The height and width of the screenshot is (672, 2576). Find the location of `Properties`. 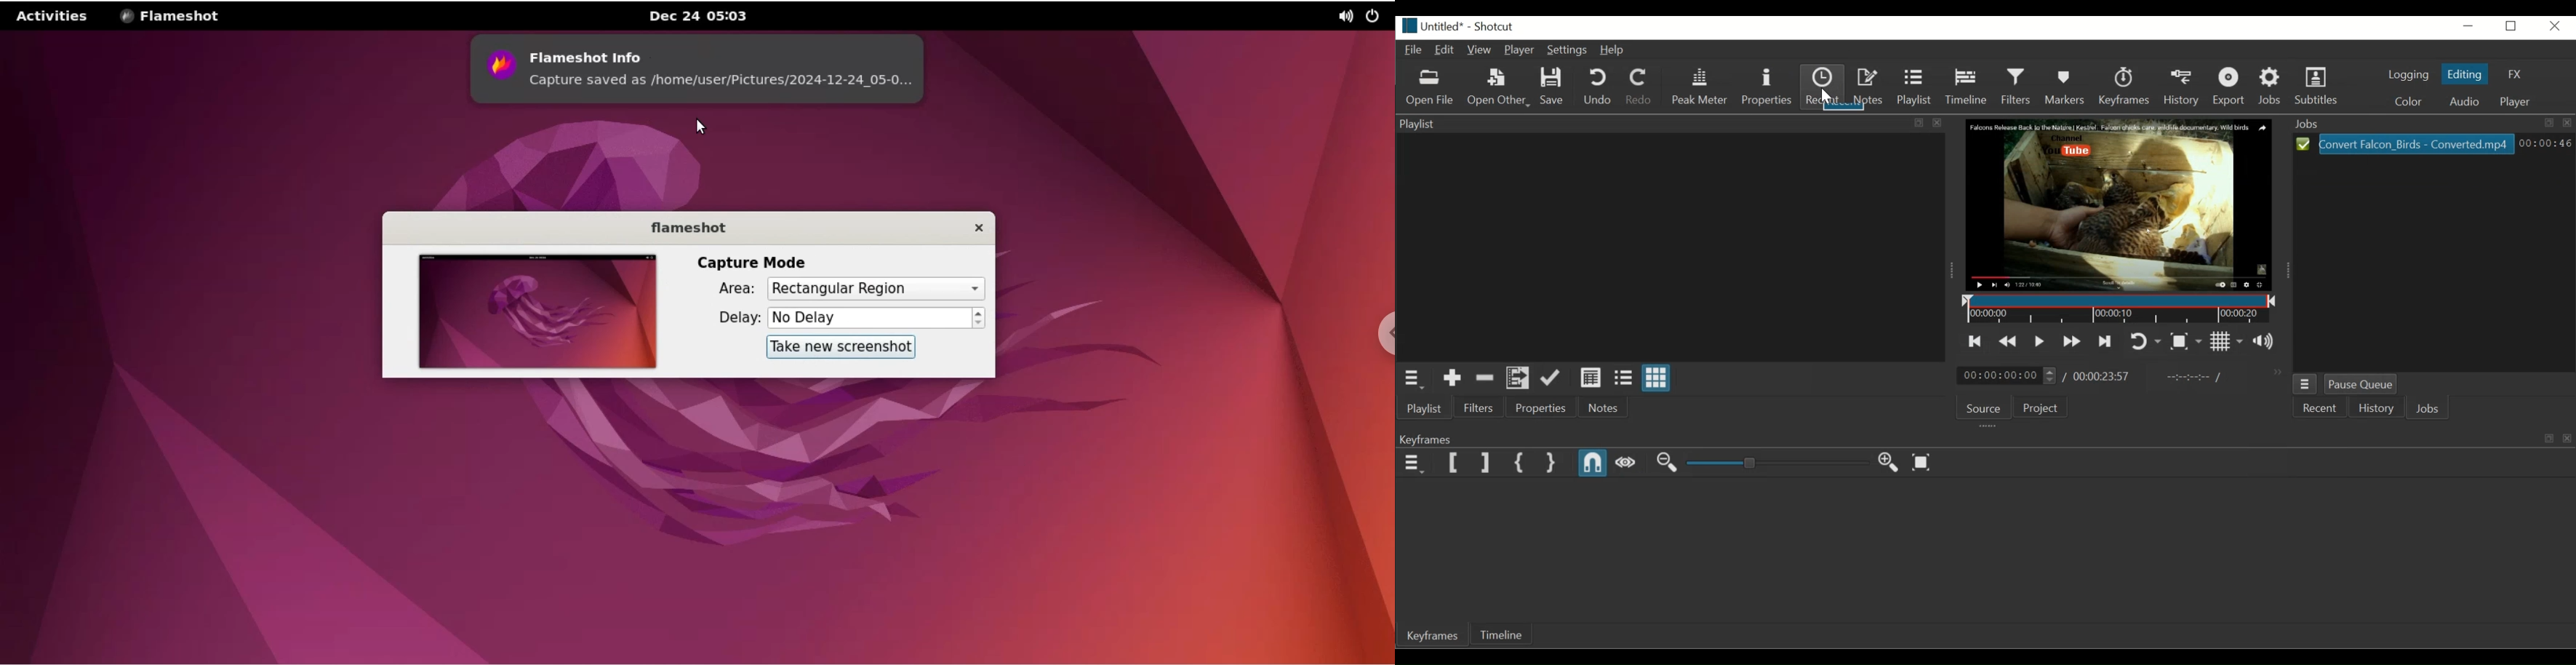

Properties is located at coordinates (1766, 86).